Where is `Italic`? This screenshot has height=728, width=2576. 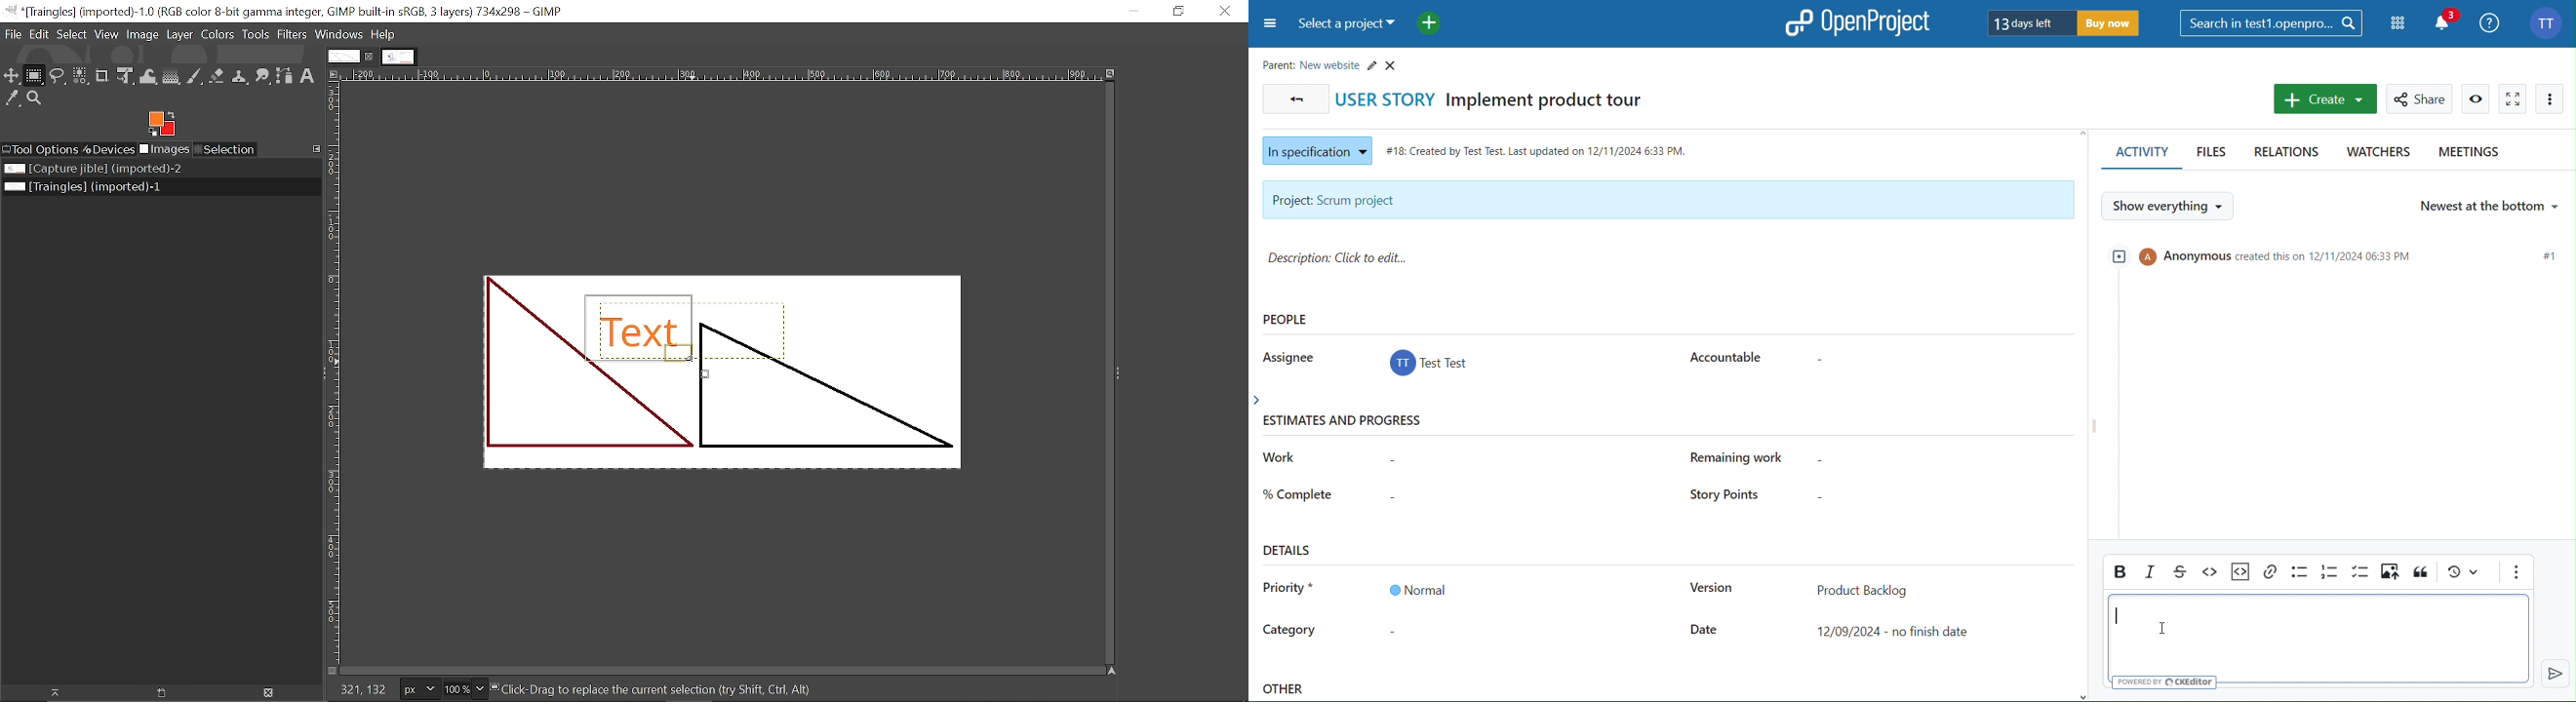 Italic is located at coordinates (2151, 571).